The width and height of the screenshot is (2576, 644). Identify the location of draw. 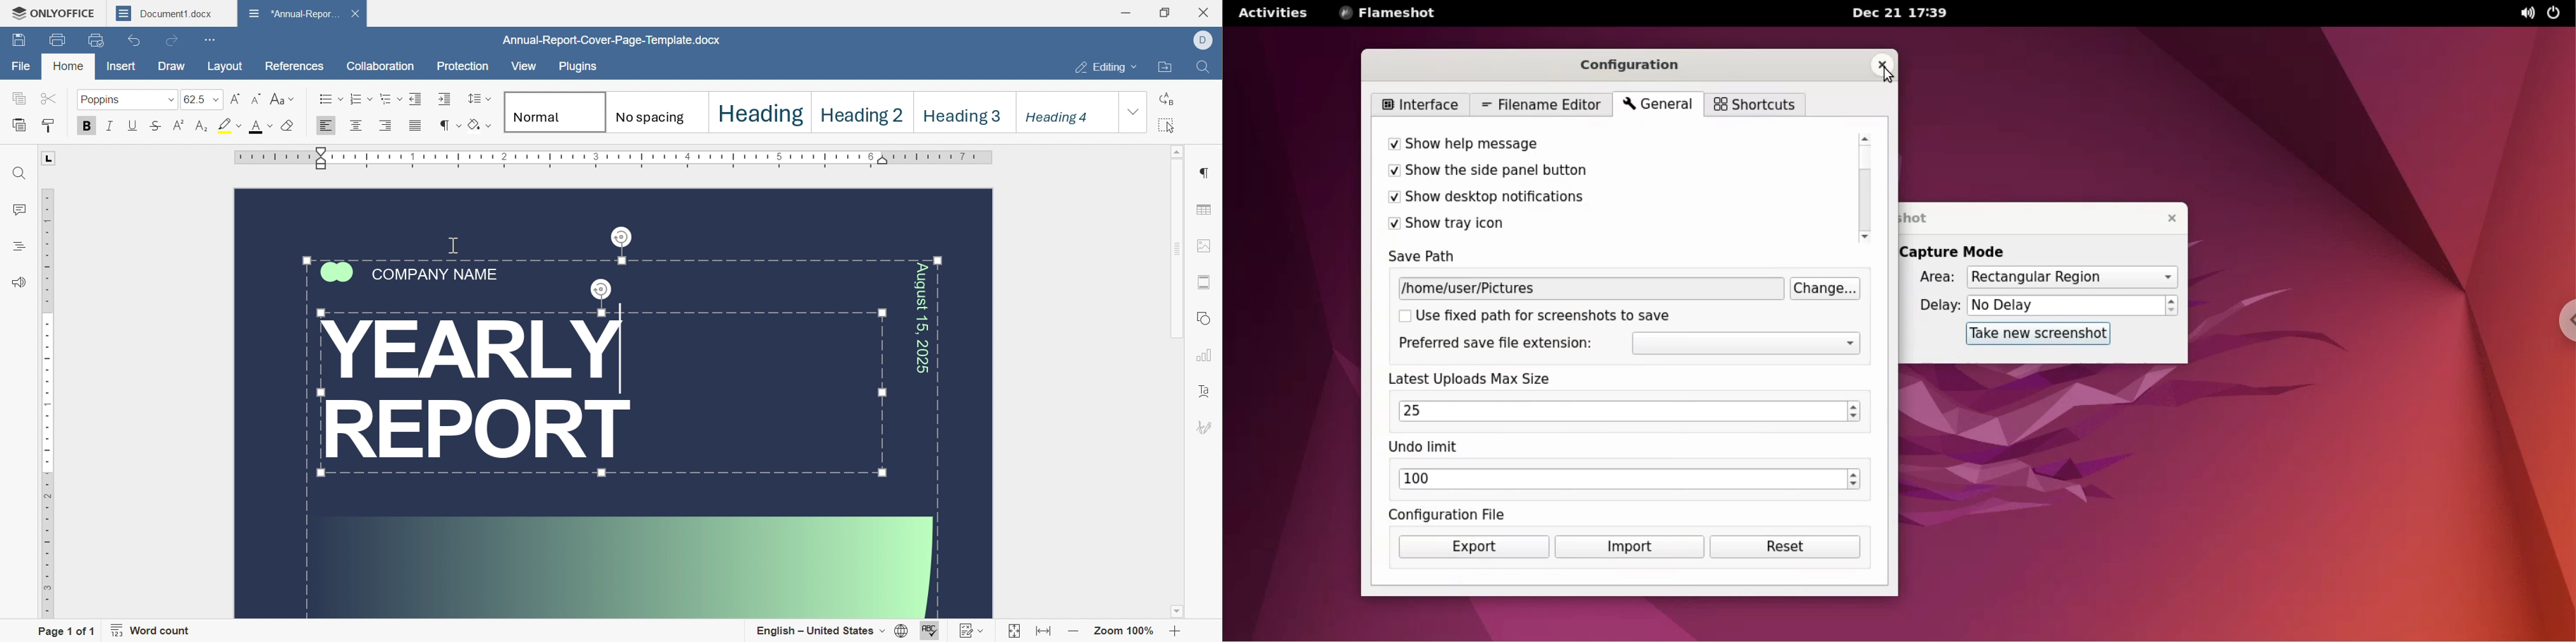
(172, 66).